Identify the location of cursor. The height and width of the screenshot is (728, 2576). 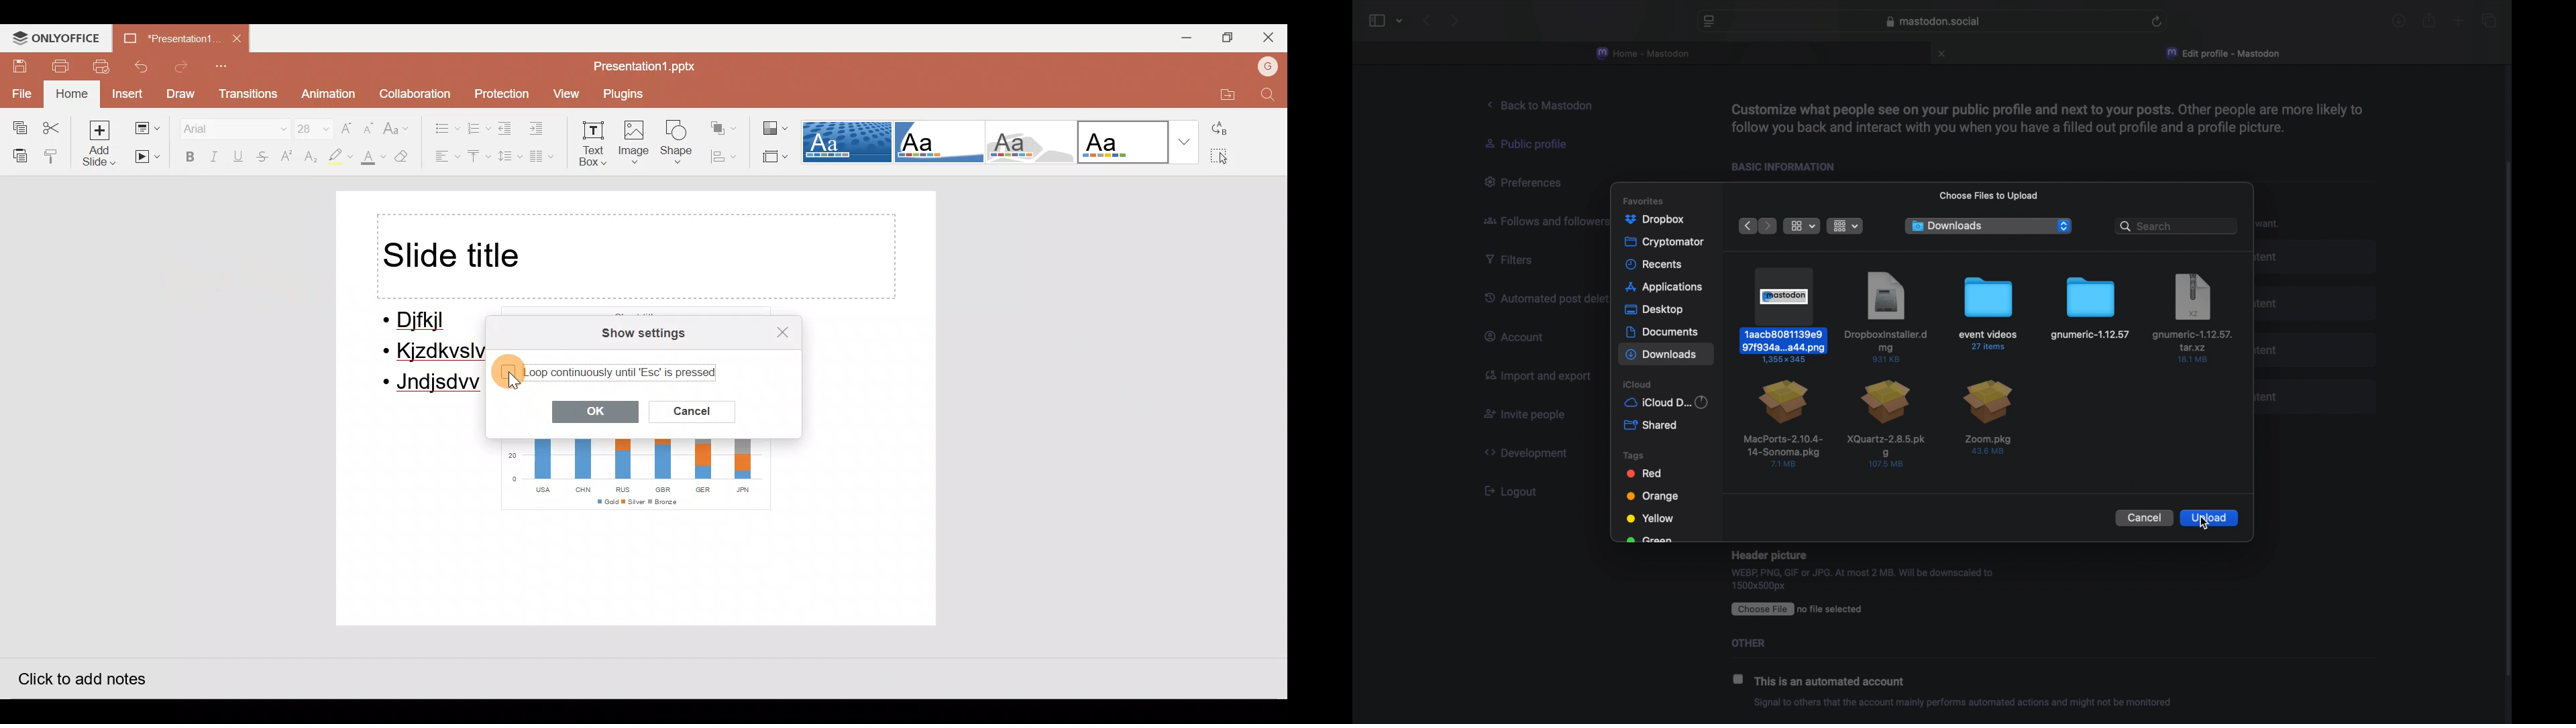
(519, 383).